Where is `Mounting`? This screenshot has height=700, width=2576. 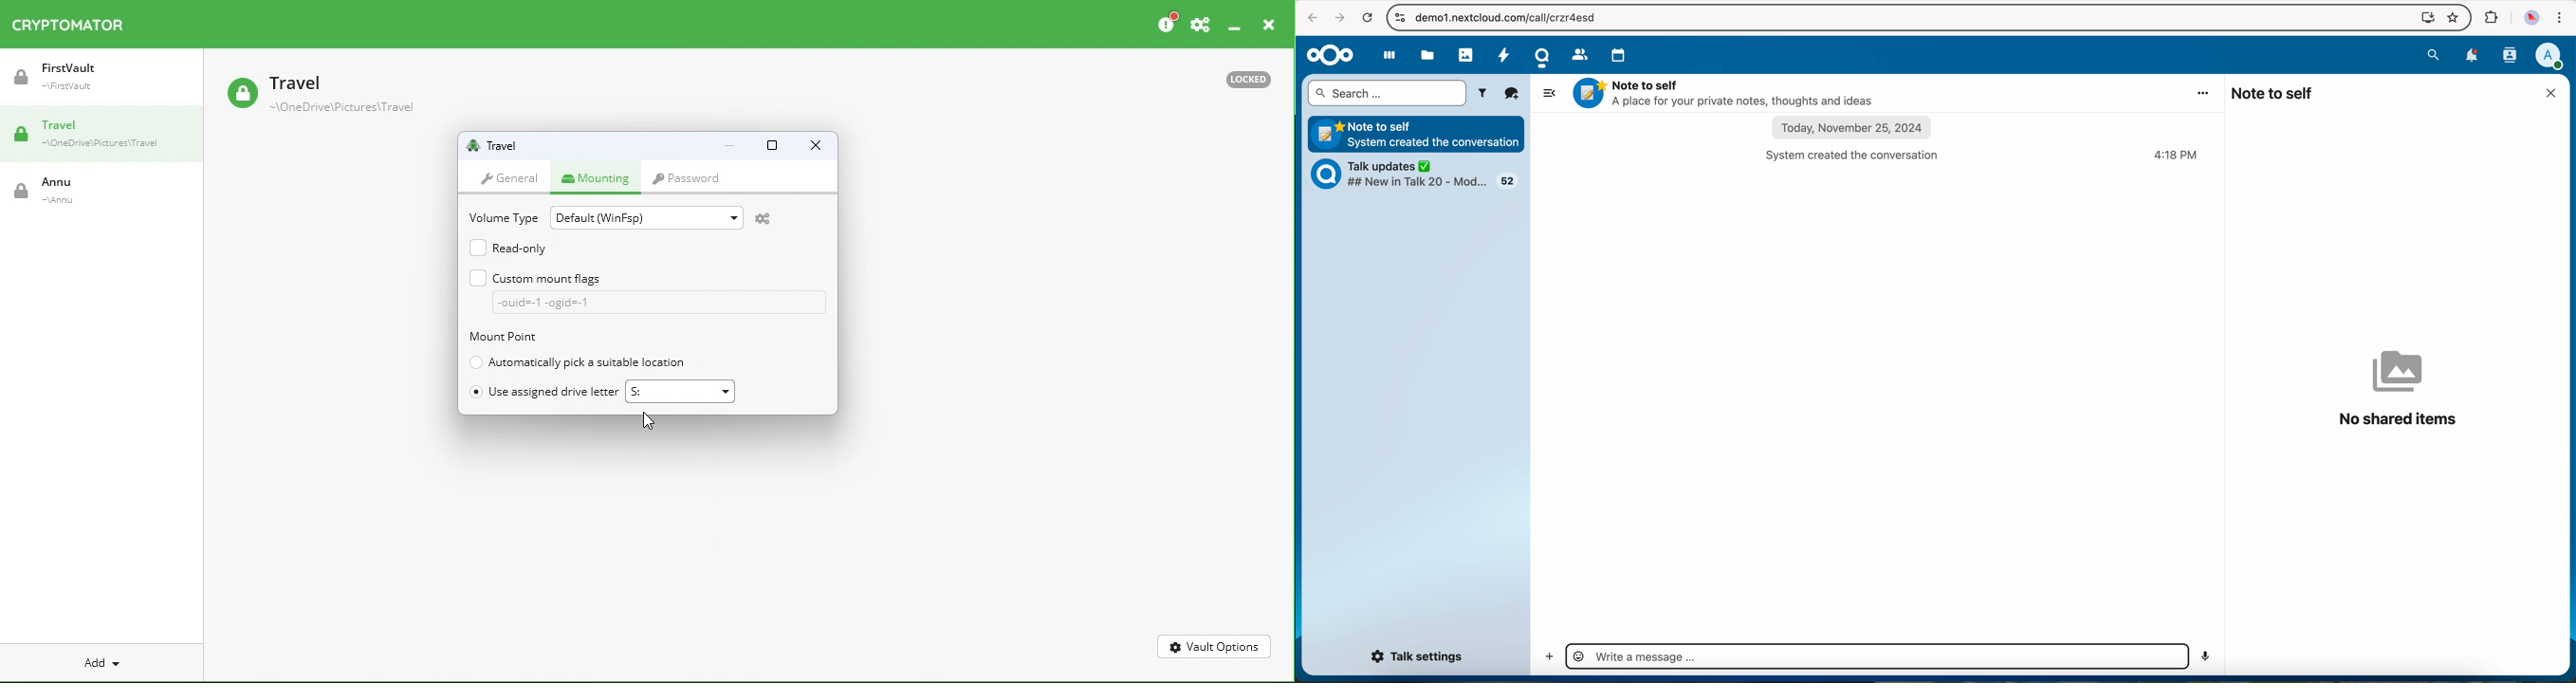
Mounting is located at coordinates (599, 176).